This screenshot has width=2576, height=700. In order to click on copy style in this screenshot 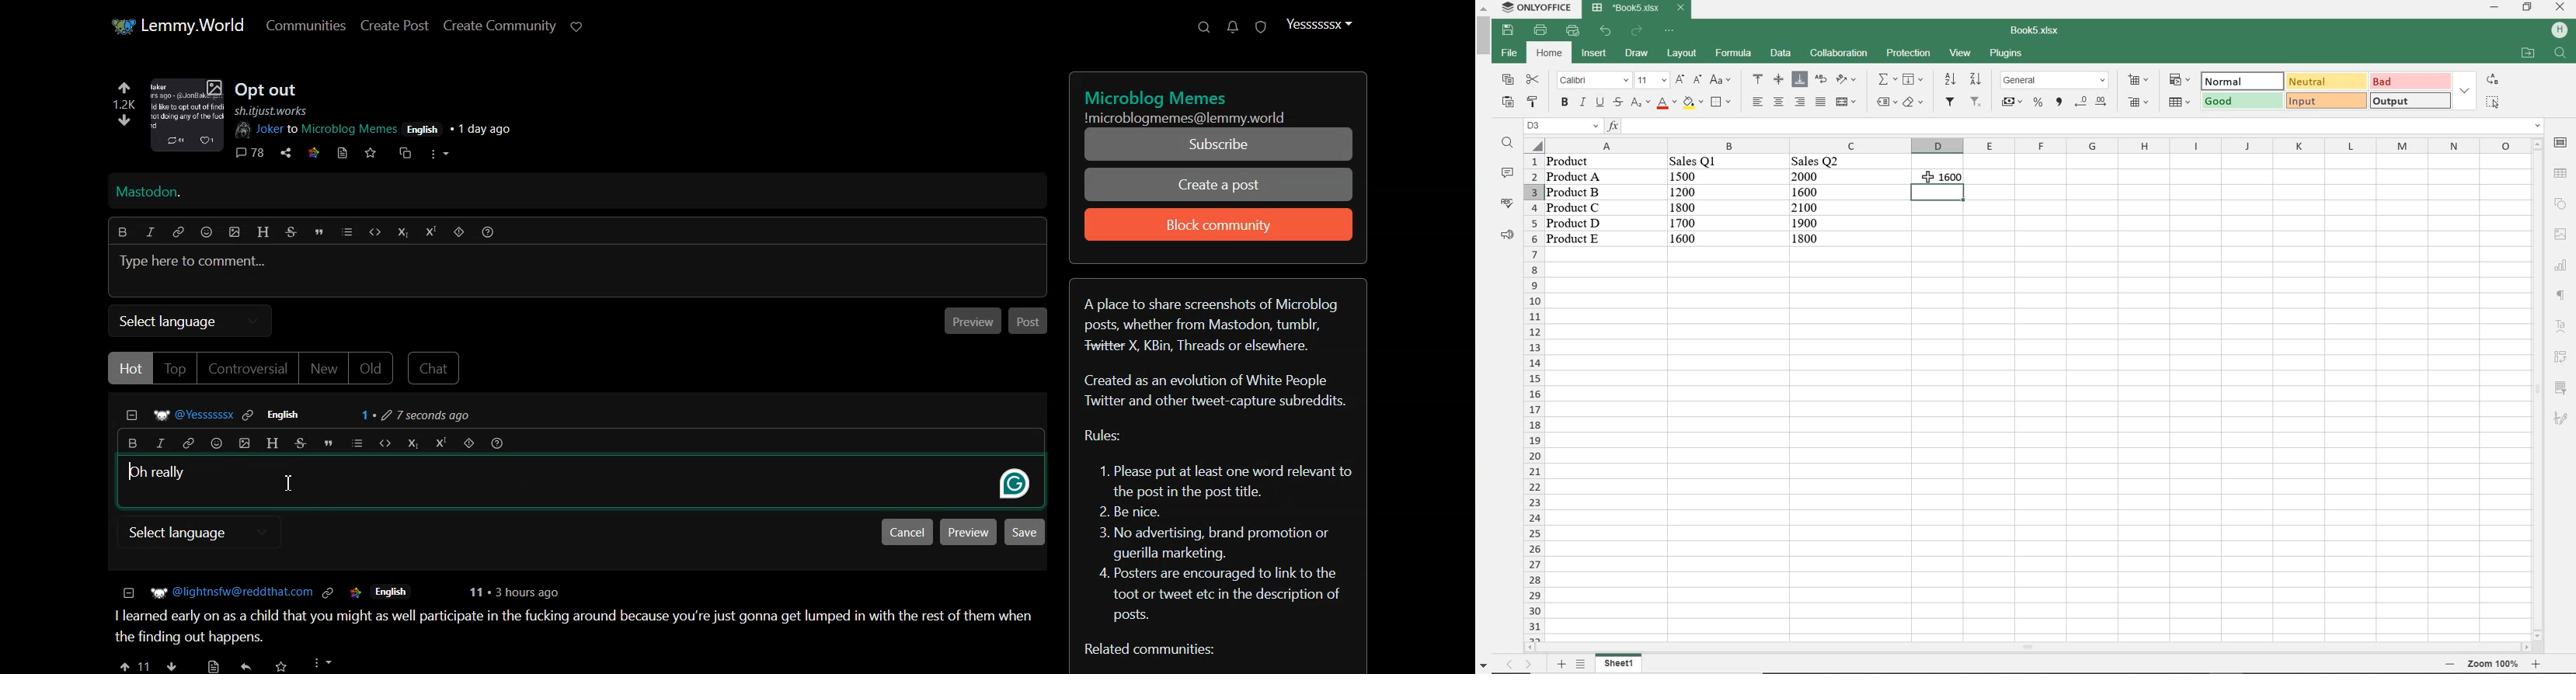, I will do `click(1531, 102)`.